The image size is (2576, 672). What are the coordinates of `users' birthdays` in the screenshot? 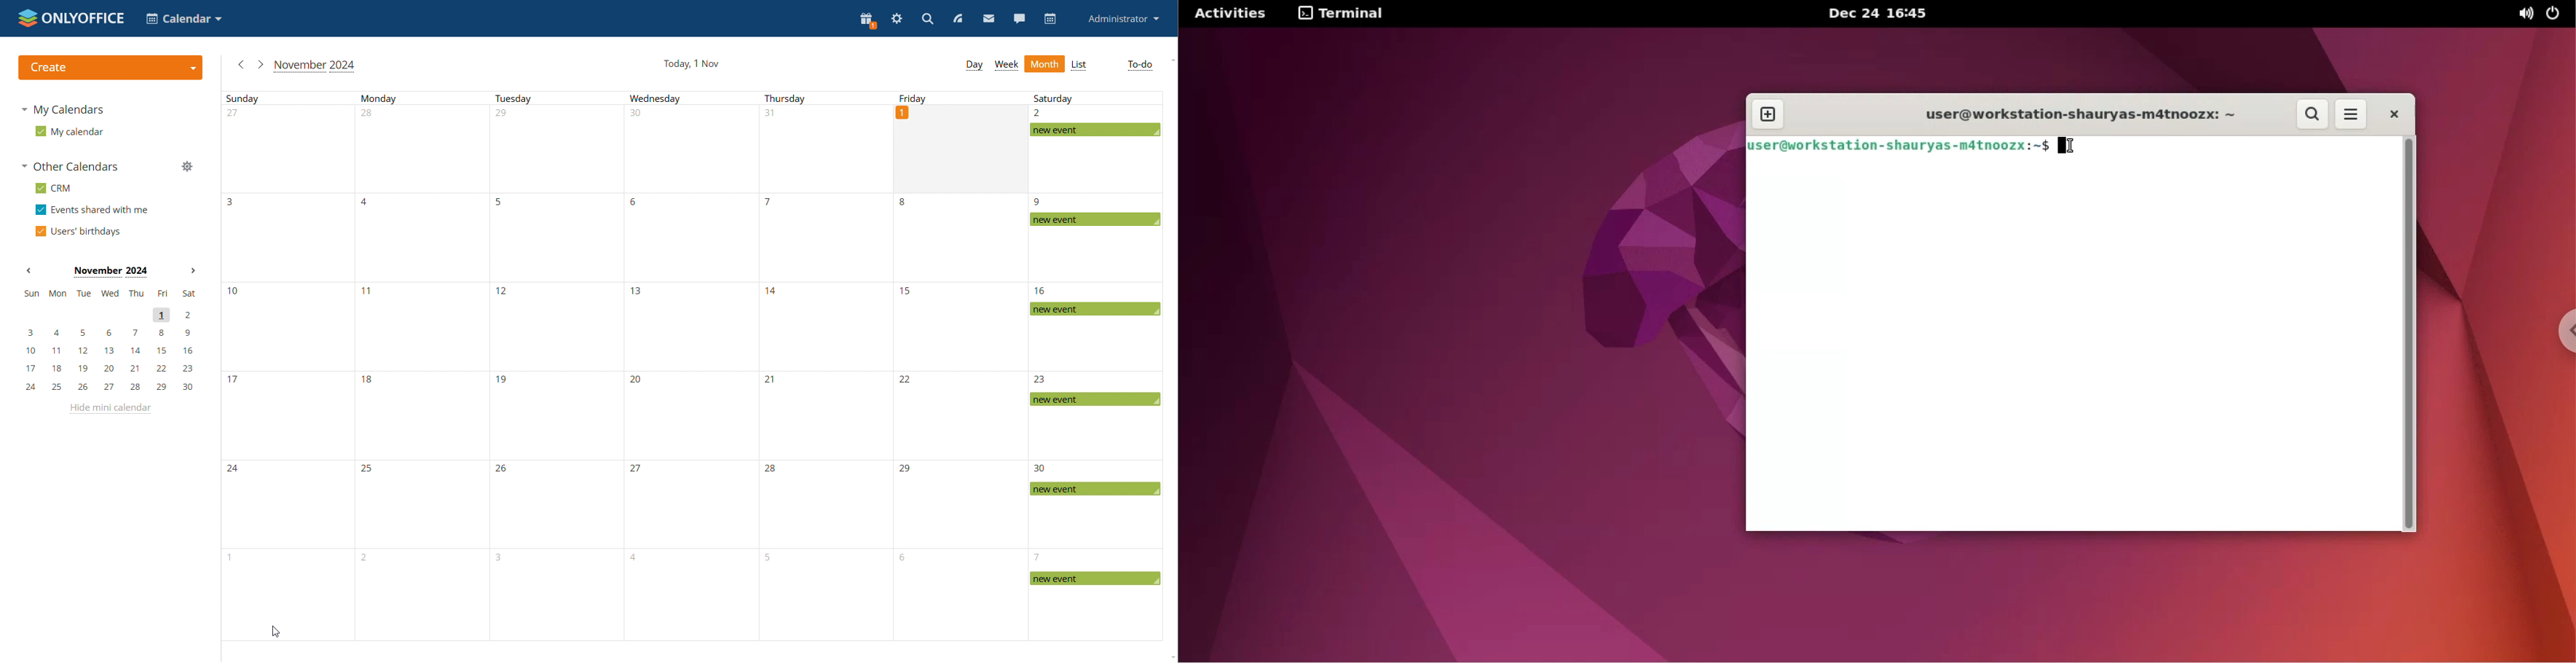 It's located at (77, 230).